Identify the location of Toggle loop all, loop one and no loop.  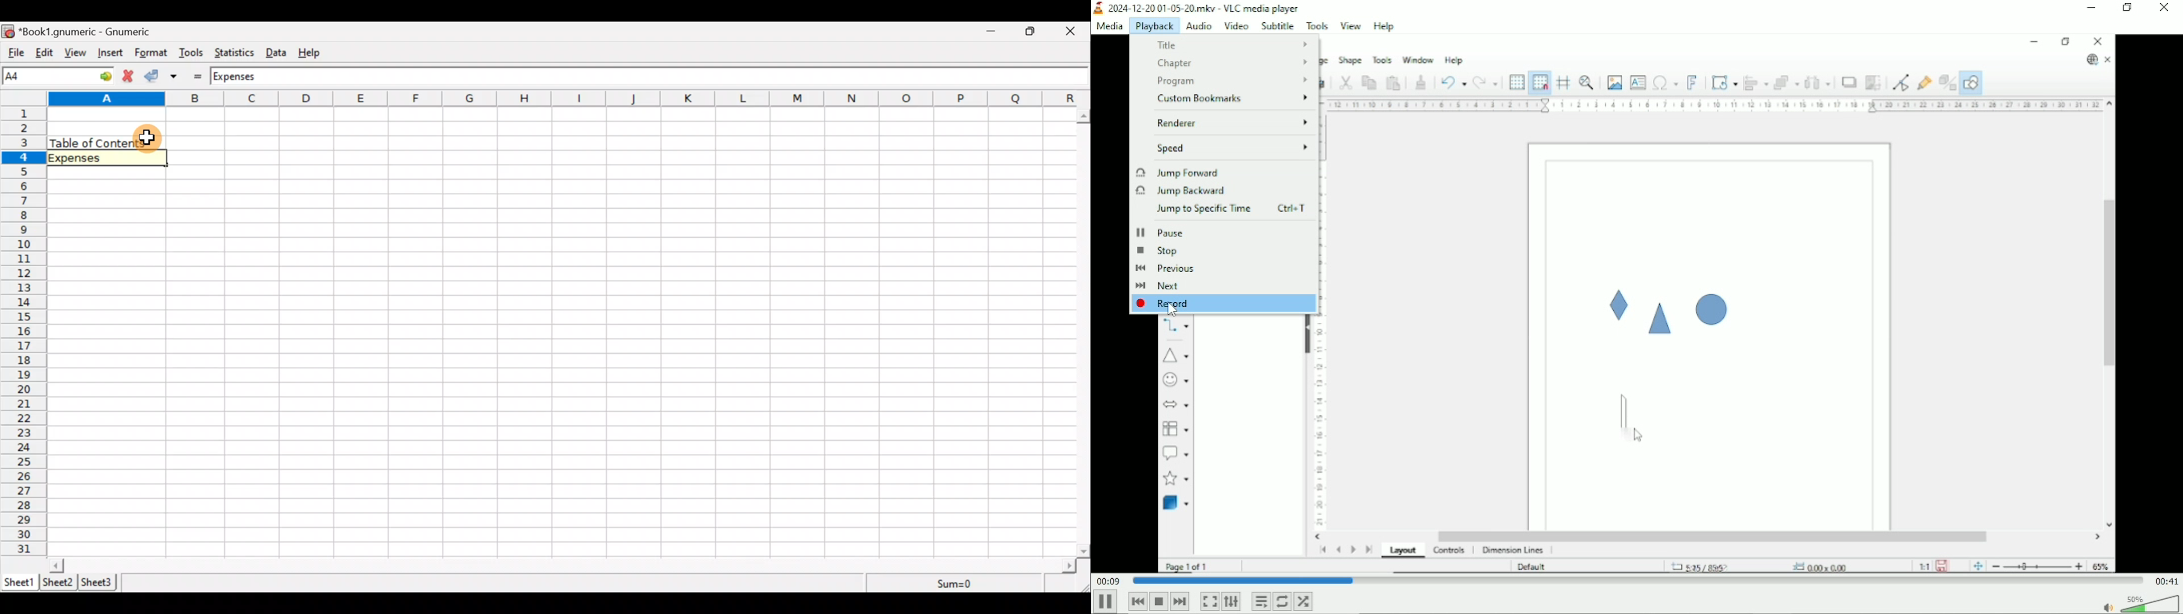
(1281, 601).